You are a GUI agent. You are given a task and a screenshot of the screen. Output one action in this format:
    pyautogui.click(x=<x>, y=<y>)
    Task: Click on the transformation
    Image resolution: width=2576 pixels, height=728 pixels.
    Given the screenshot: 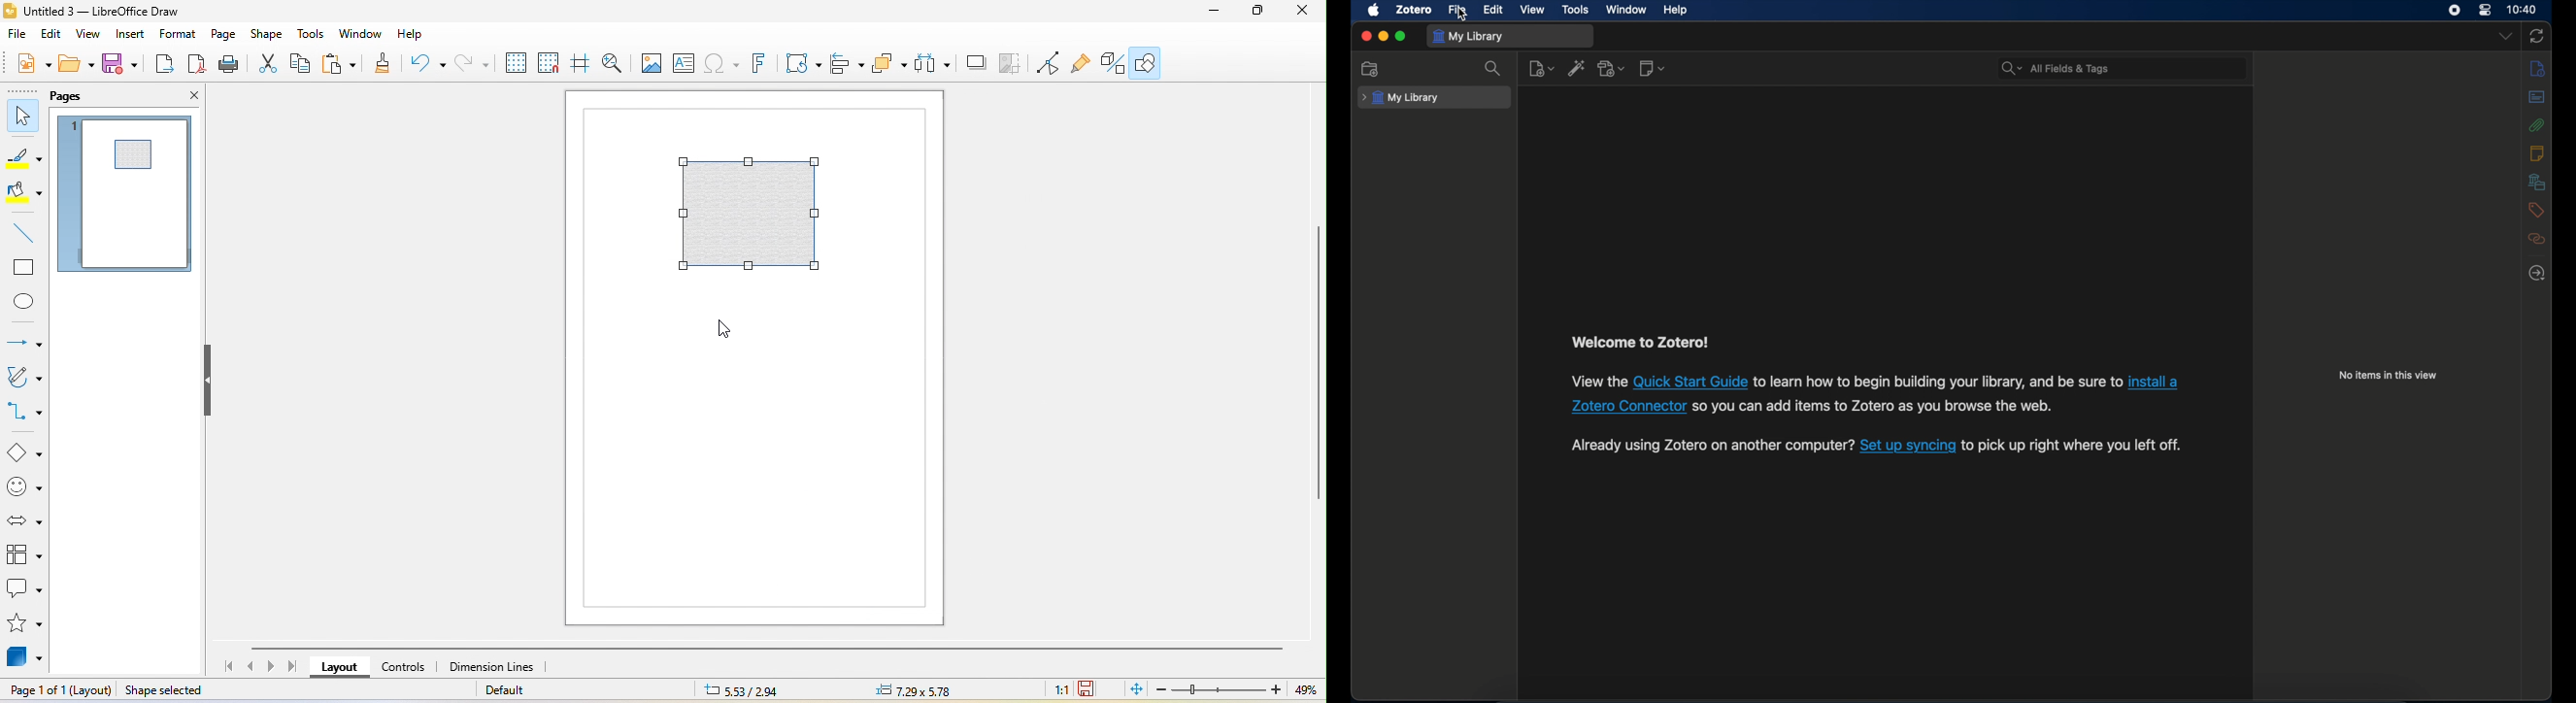 What is the action you would take?
    pyautogui.click(x=802, y=64)
    